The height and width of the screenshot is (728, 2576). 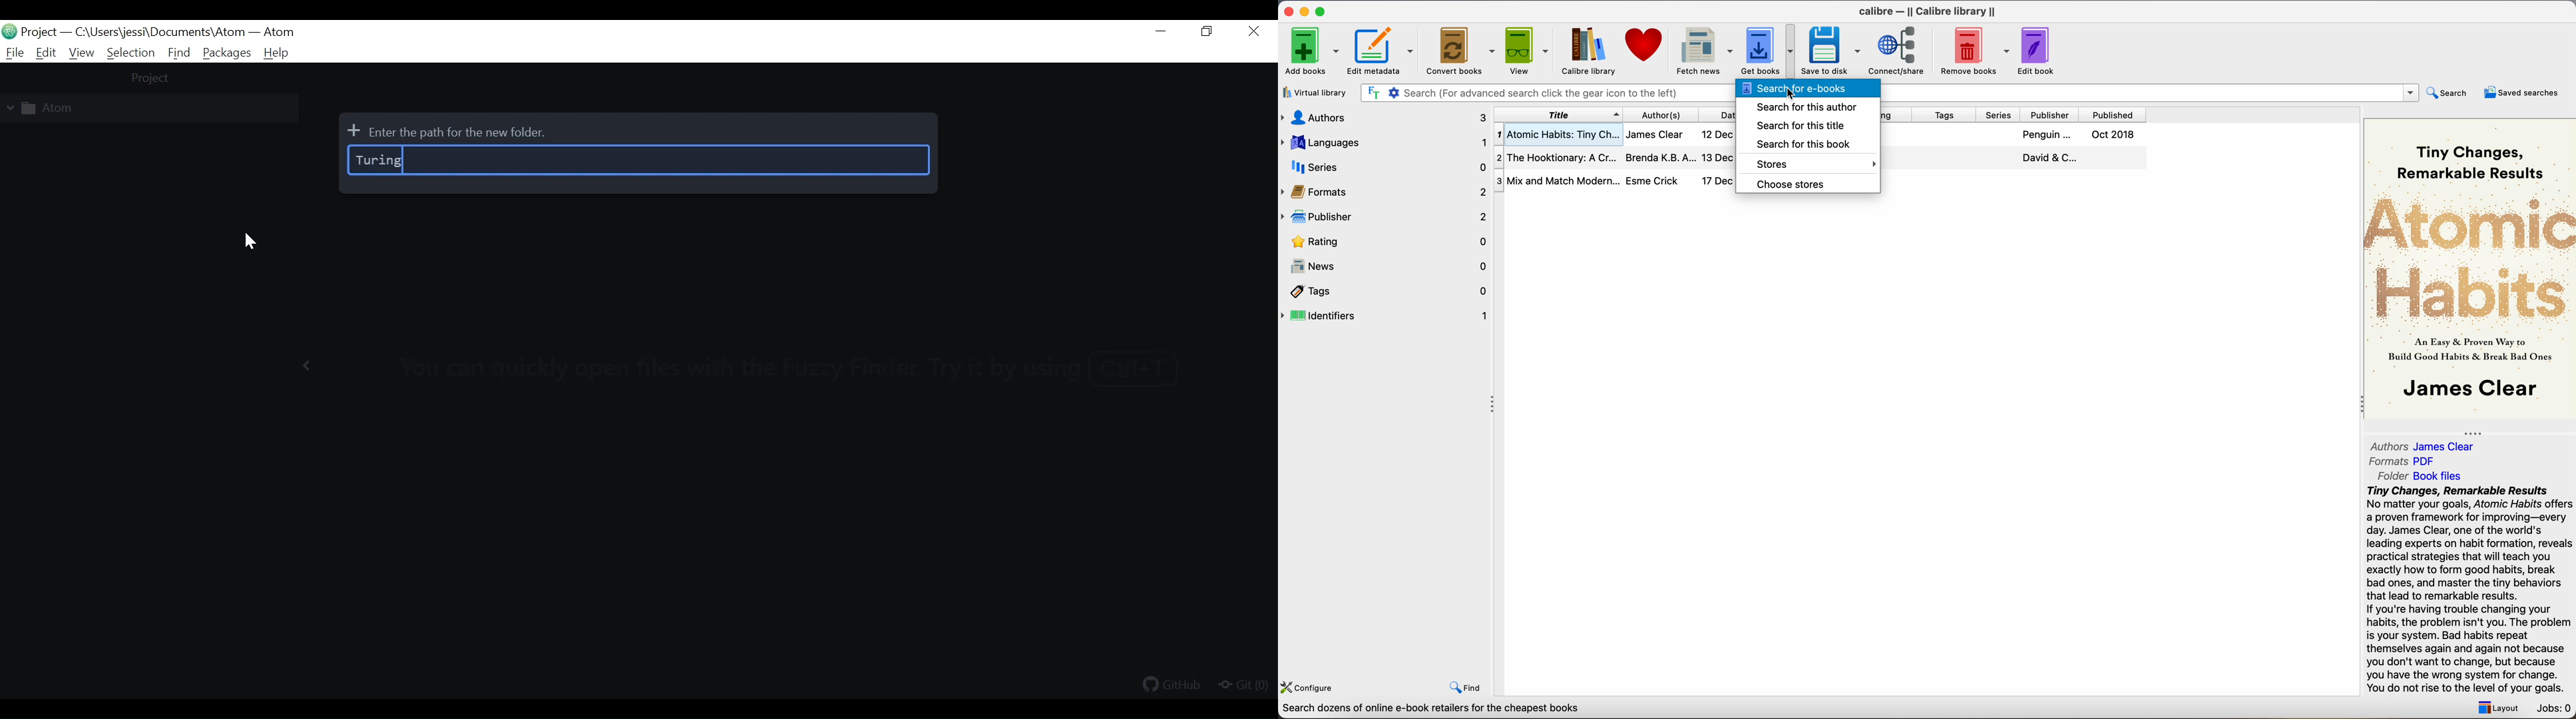 I want to click on Find, so click(x=180, y=53).